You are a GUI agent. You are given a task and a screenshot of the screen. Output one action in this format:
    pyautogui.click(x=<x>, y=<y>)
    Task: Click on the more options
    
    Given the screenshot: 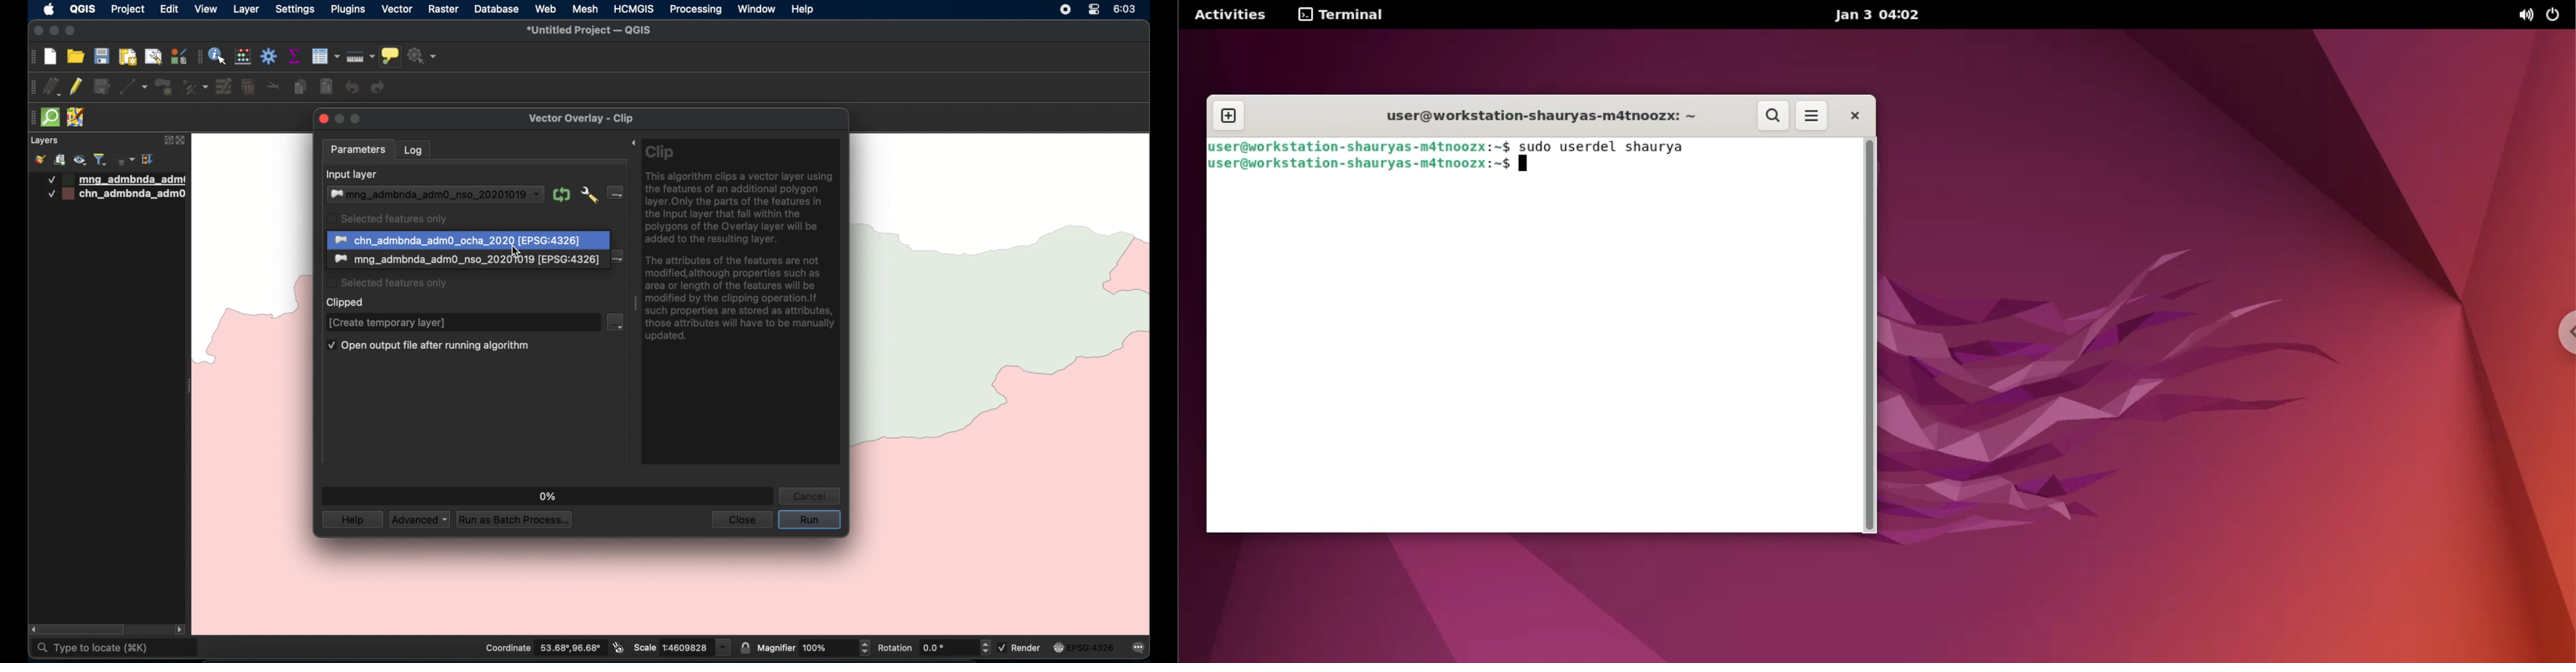 What is the action you would take?
    pyautogui.click(x=1813, y=115)
    